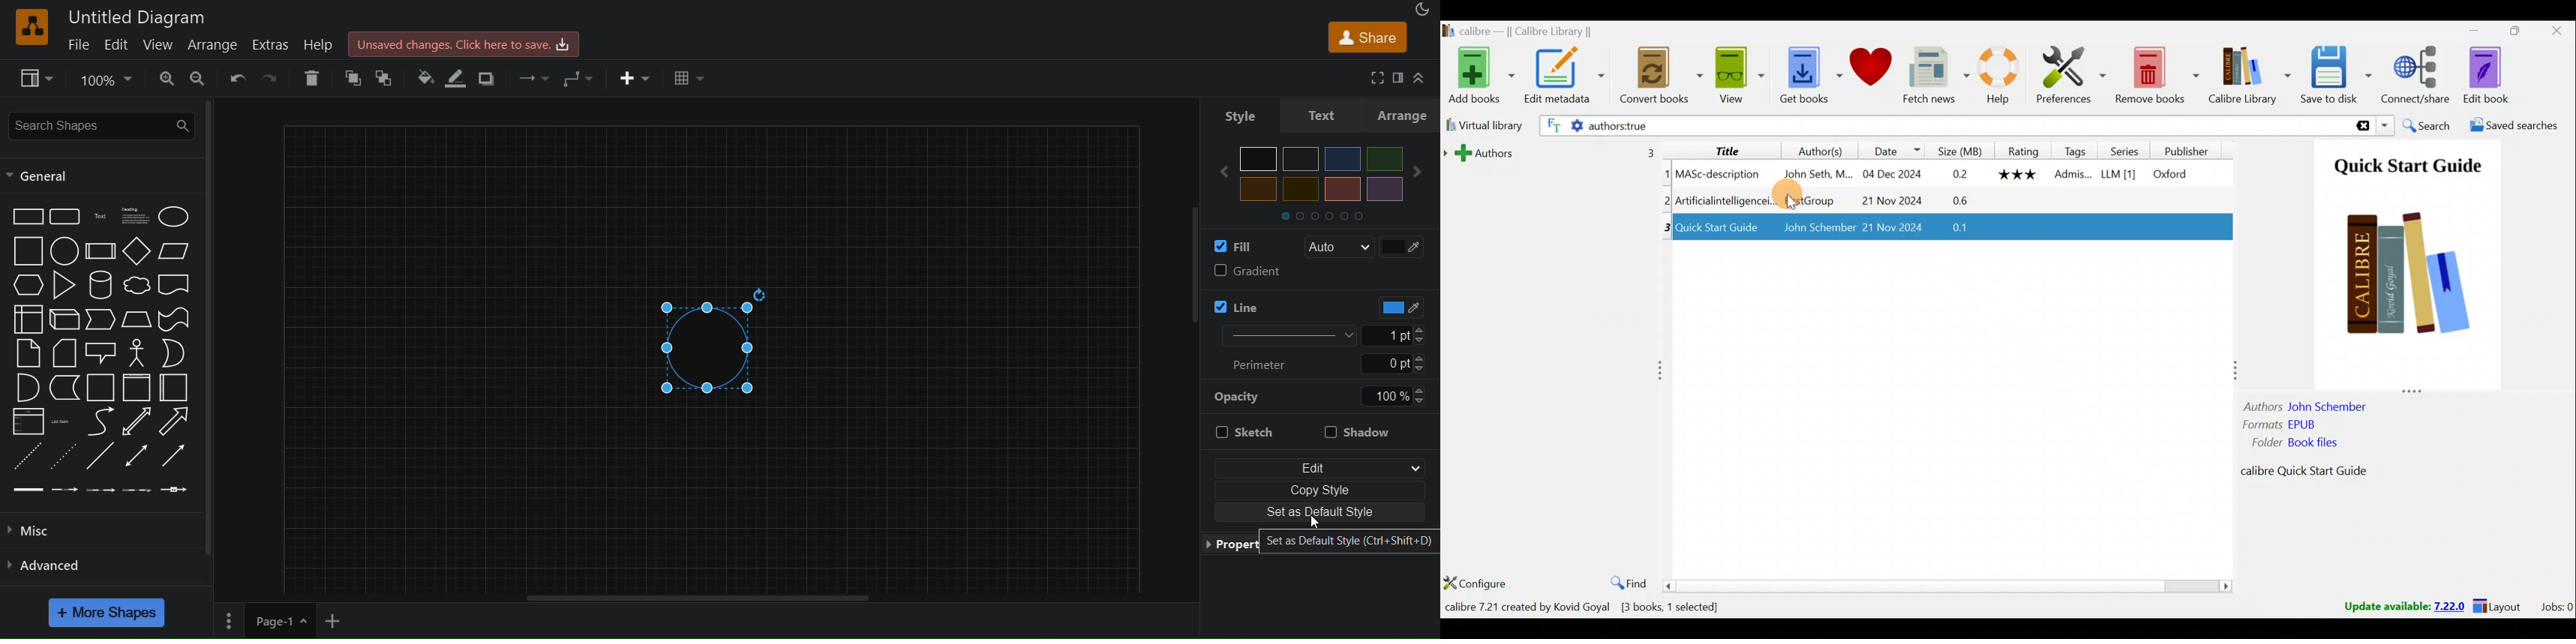 The width and height of the screenshot is (2576, 644). Describe the element at coordinates (101, 423) in the screenshot. I see `curve` at that location.